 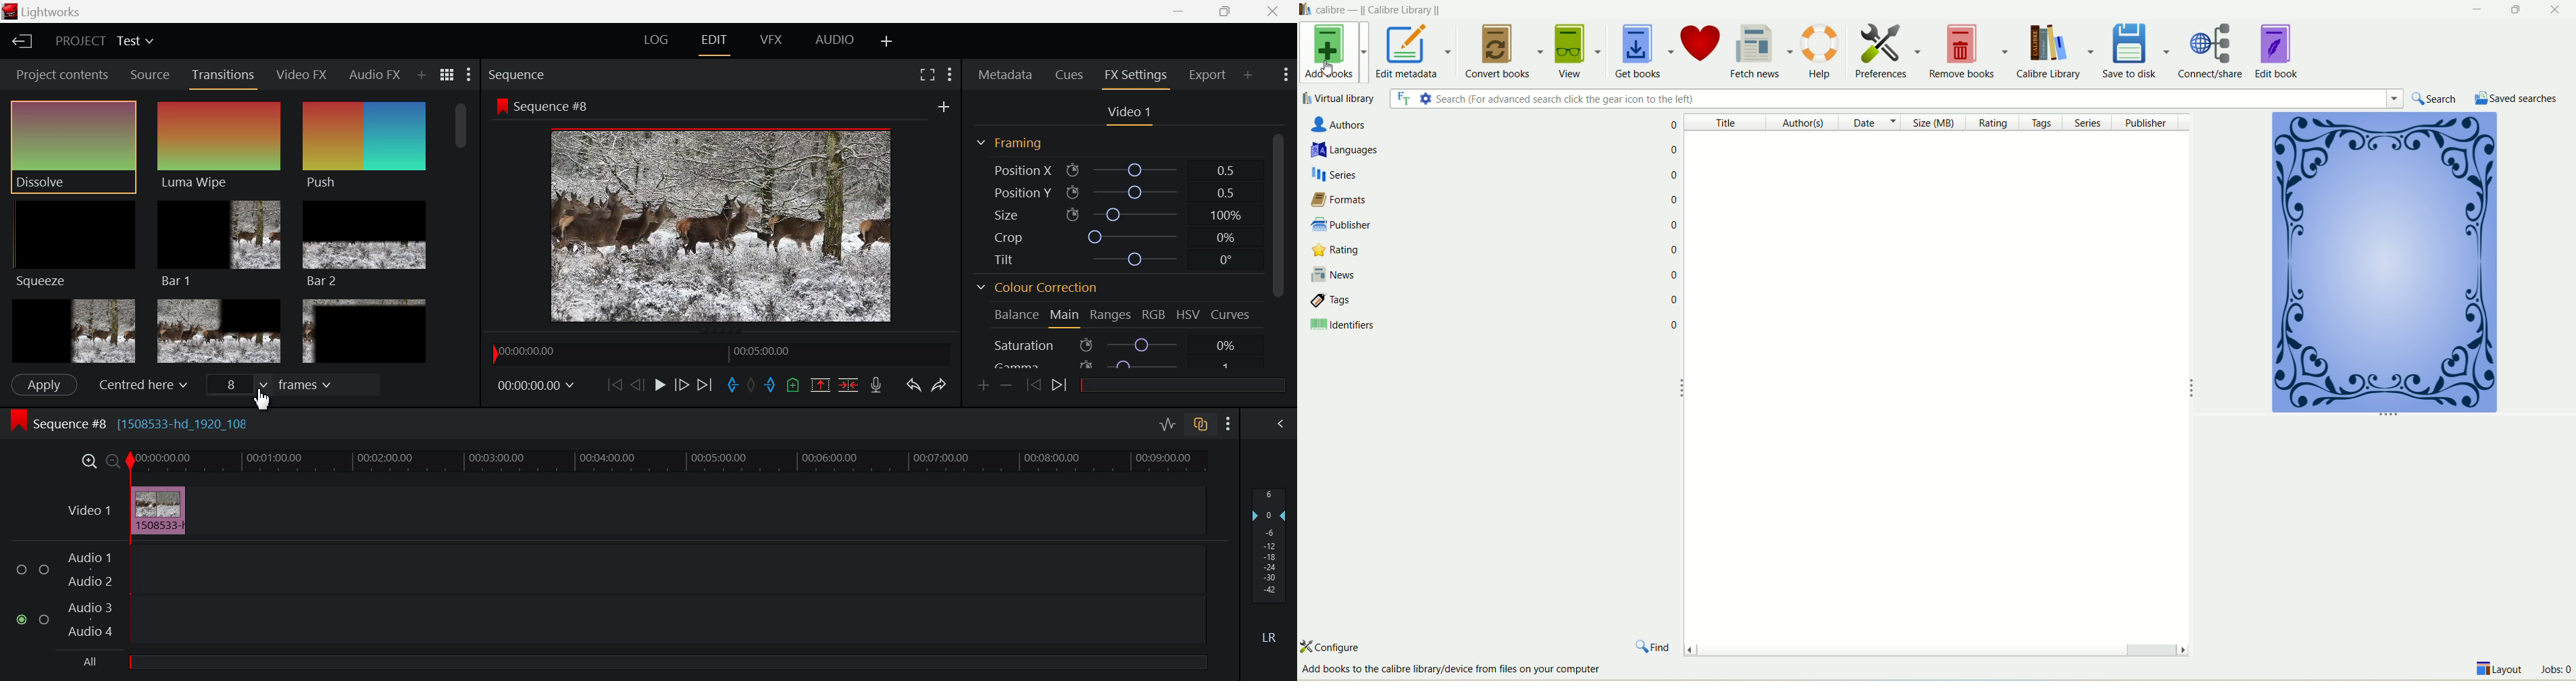 What do you see at coordinates (1115, 170) in the screenshot?
I see `Position X` at bounding box center [1115, 170].